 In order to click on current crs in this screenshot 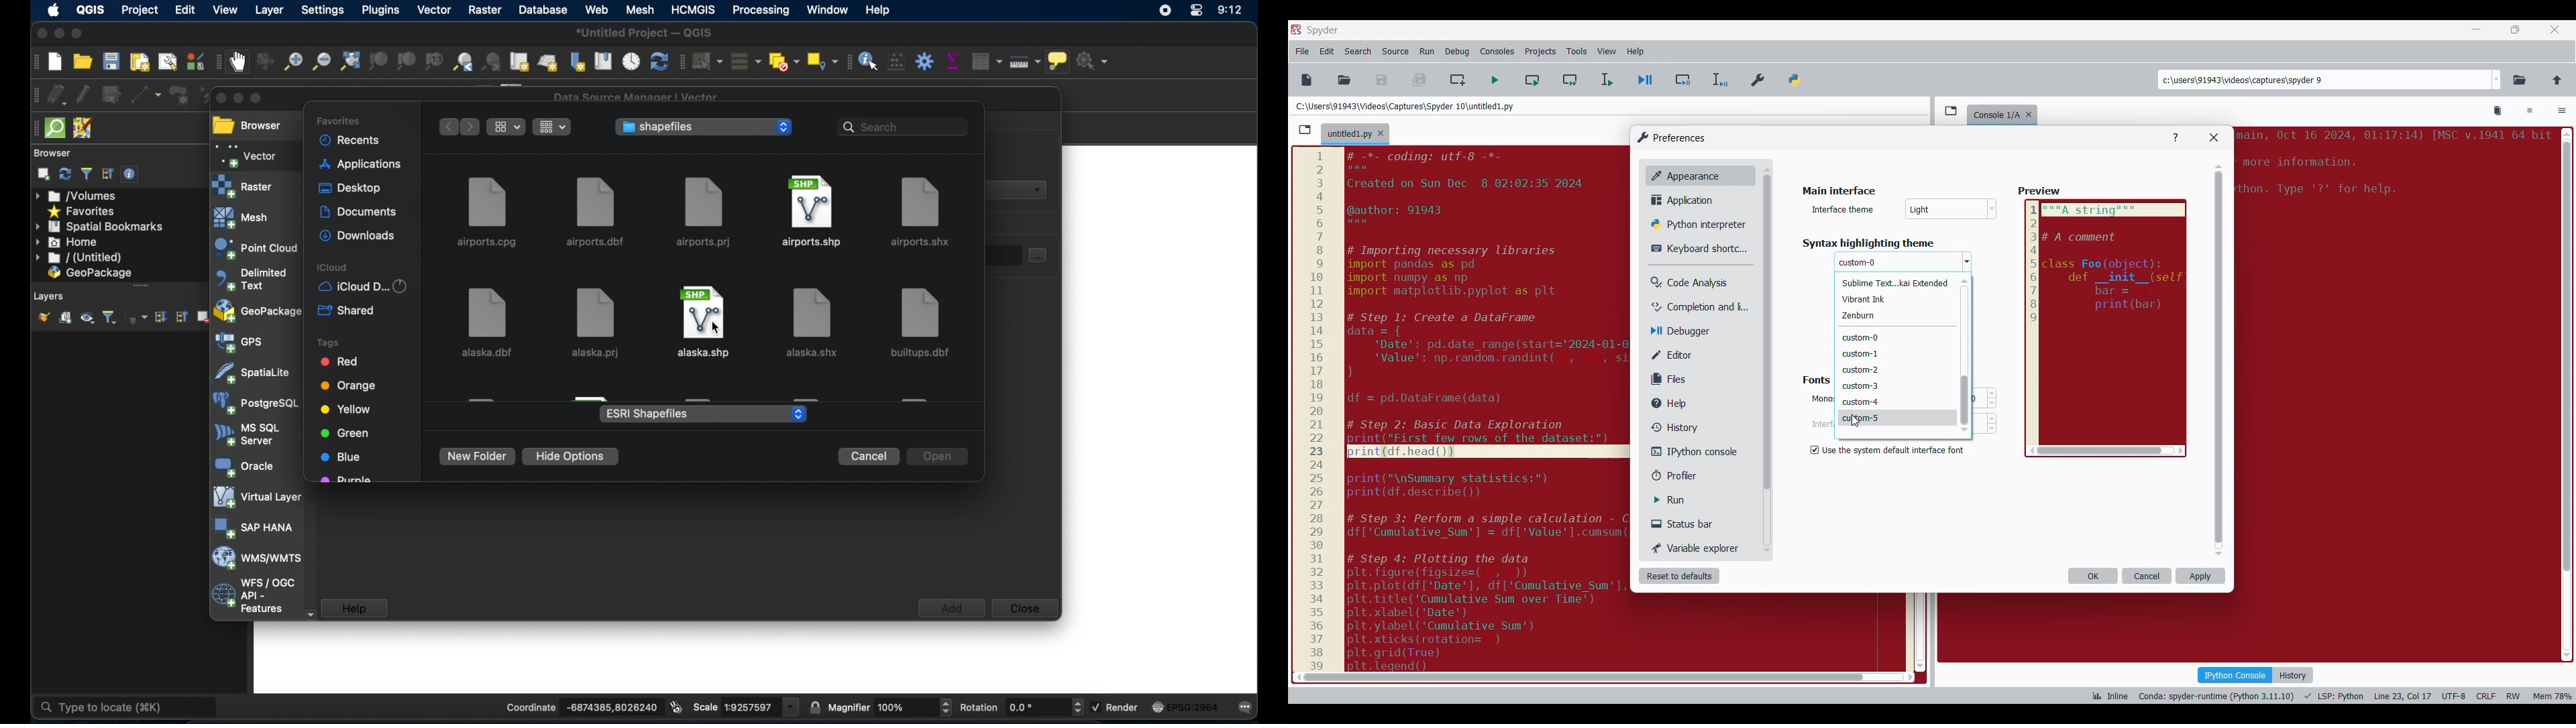, I will do `click(1185, 708)`.